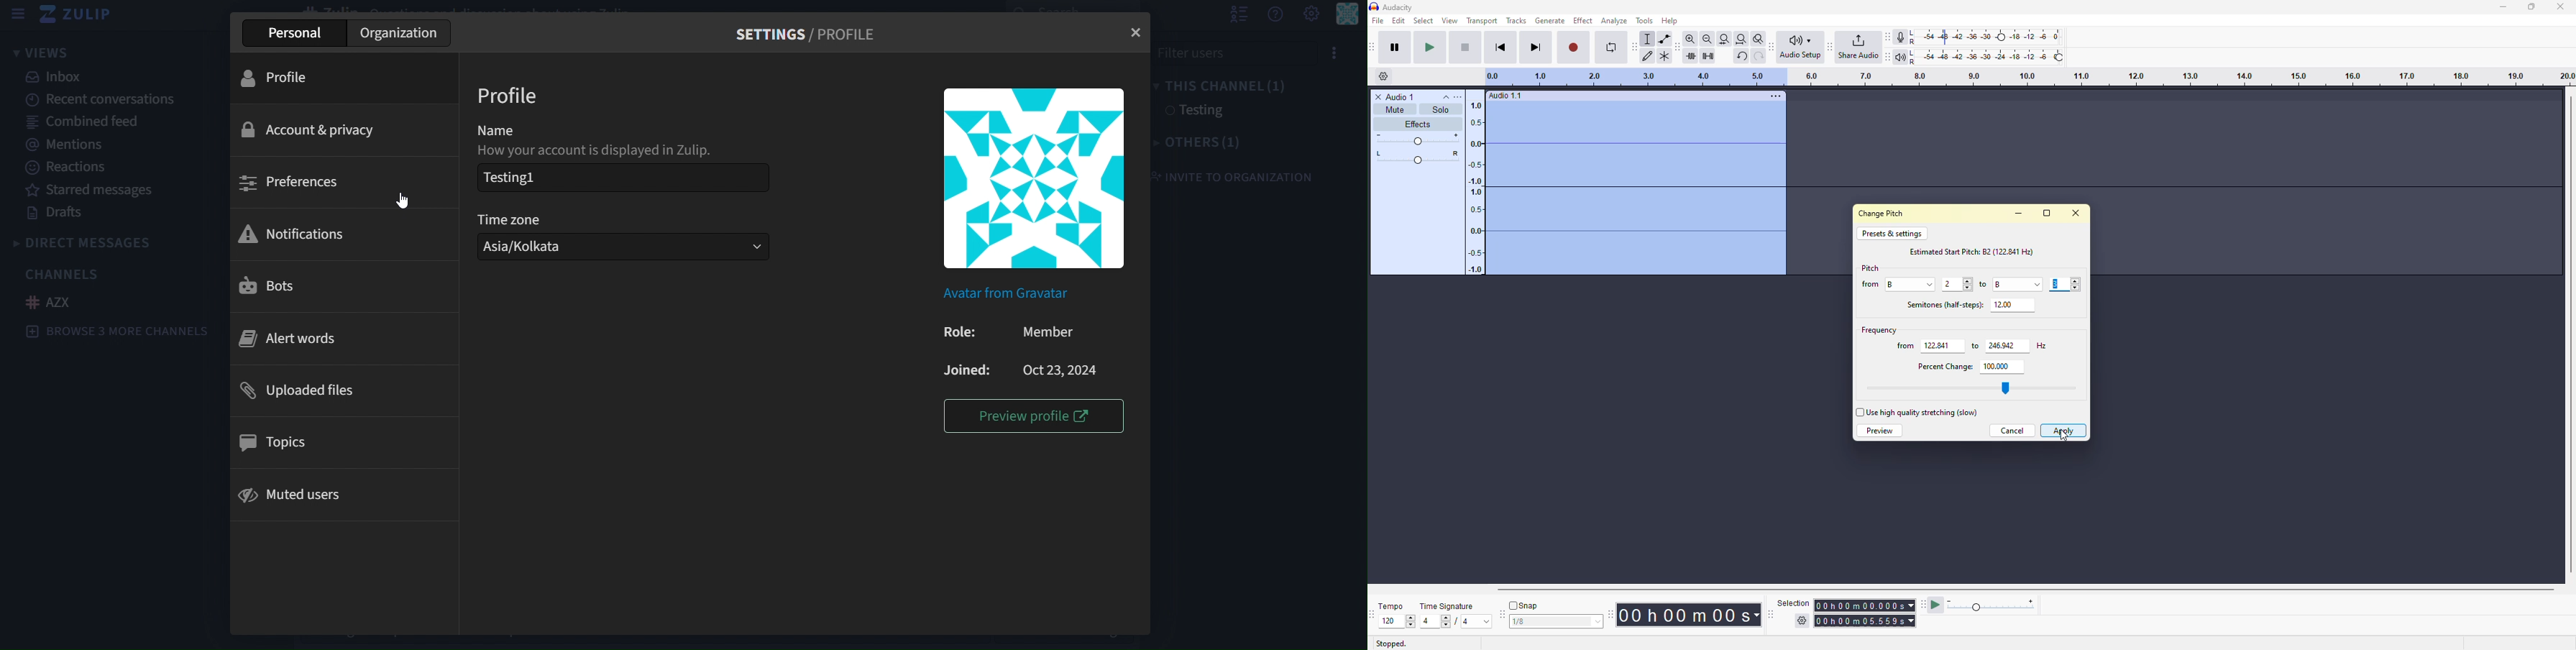  Describe the element at coordinates (296, 493) in the screenshot. I see `muted users` at that location.